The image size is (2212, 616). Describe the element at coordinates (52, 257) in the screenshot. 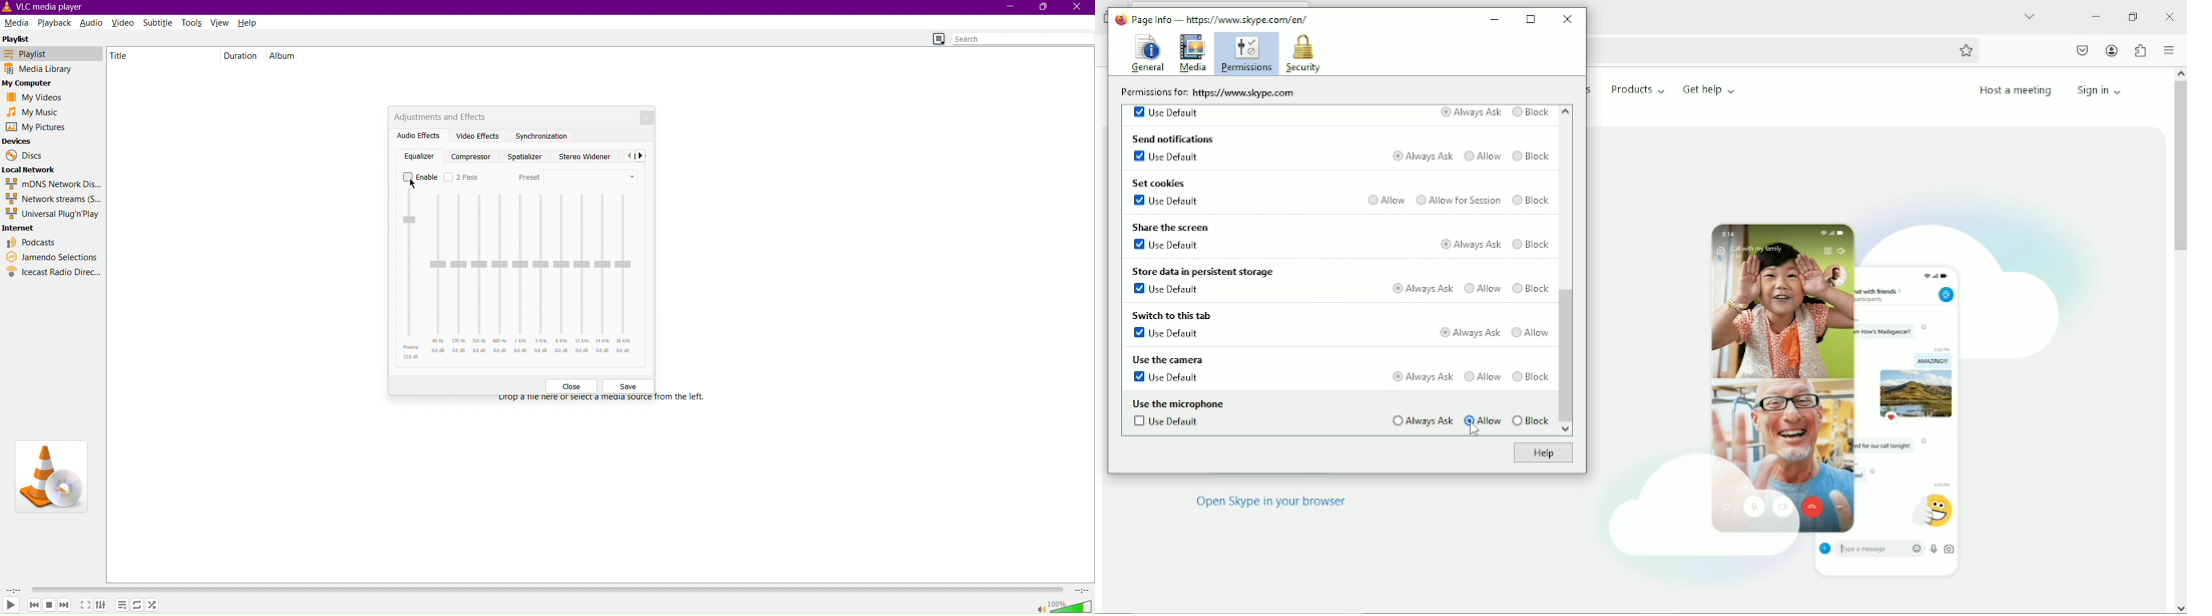

I see `Jamendo Selections` at that location.